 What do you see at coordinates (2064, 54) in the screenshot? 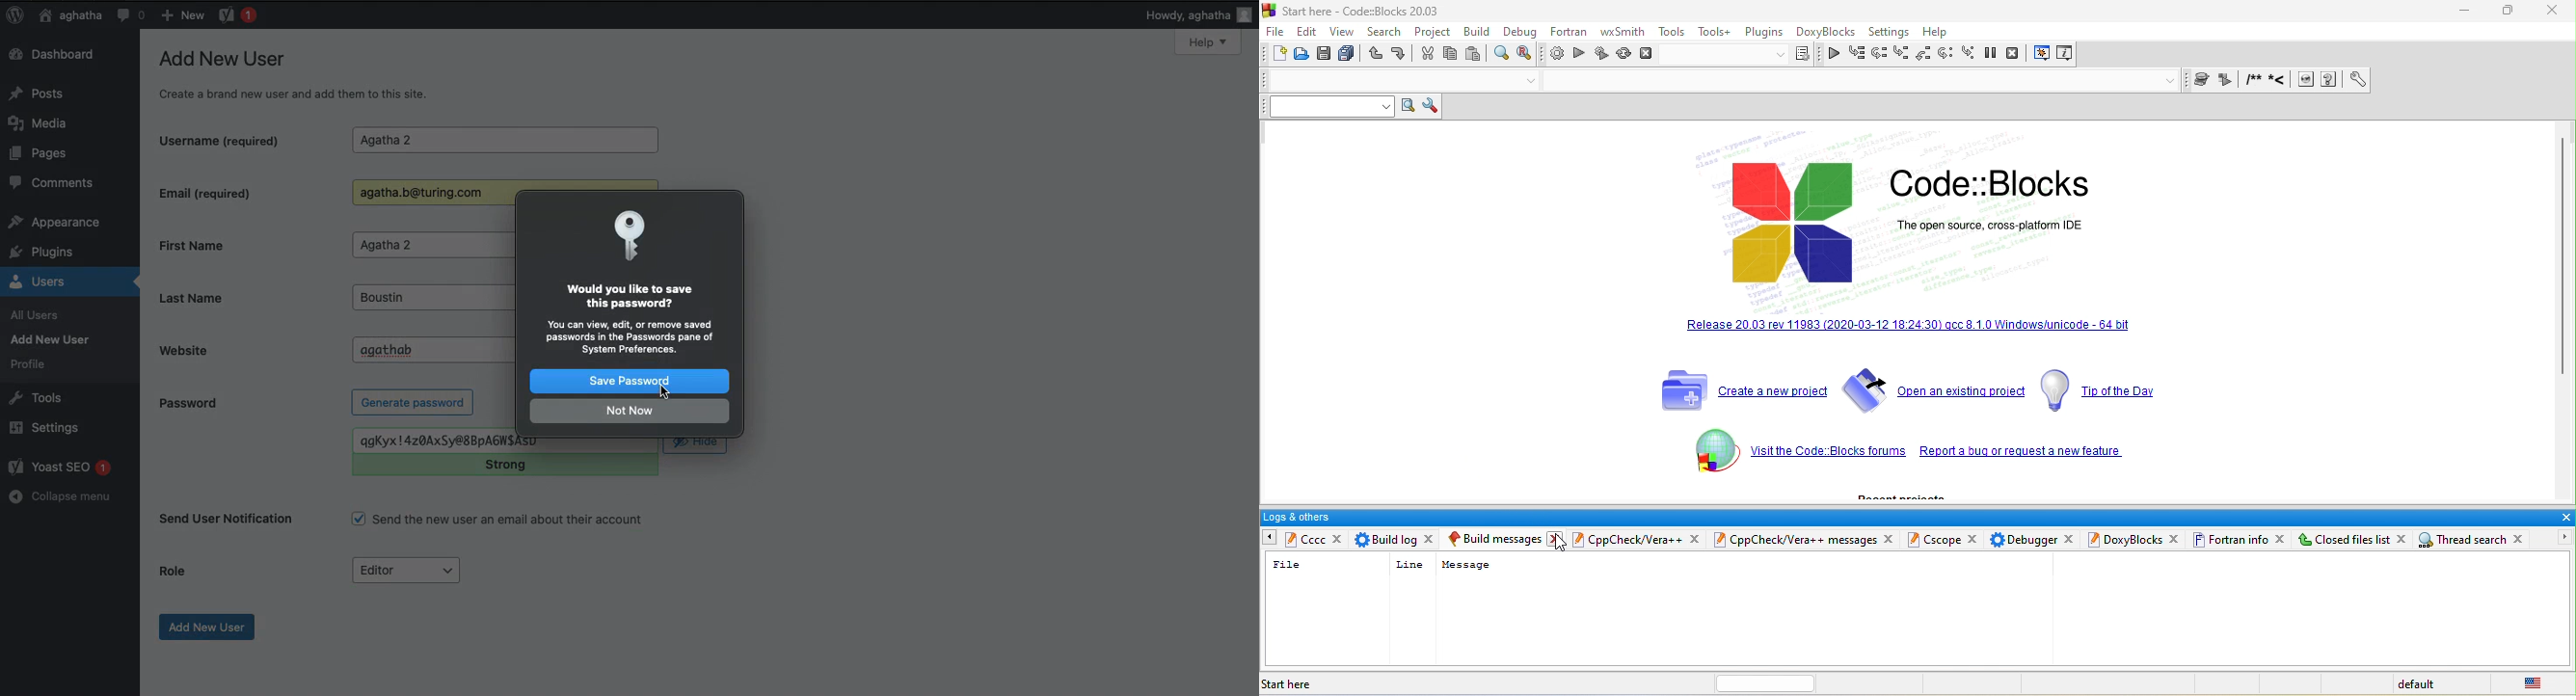
I see `various info` at bounding box center [2064, 54].